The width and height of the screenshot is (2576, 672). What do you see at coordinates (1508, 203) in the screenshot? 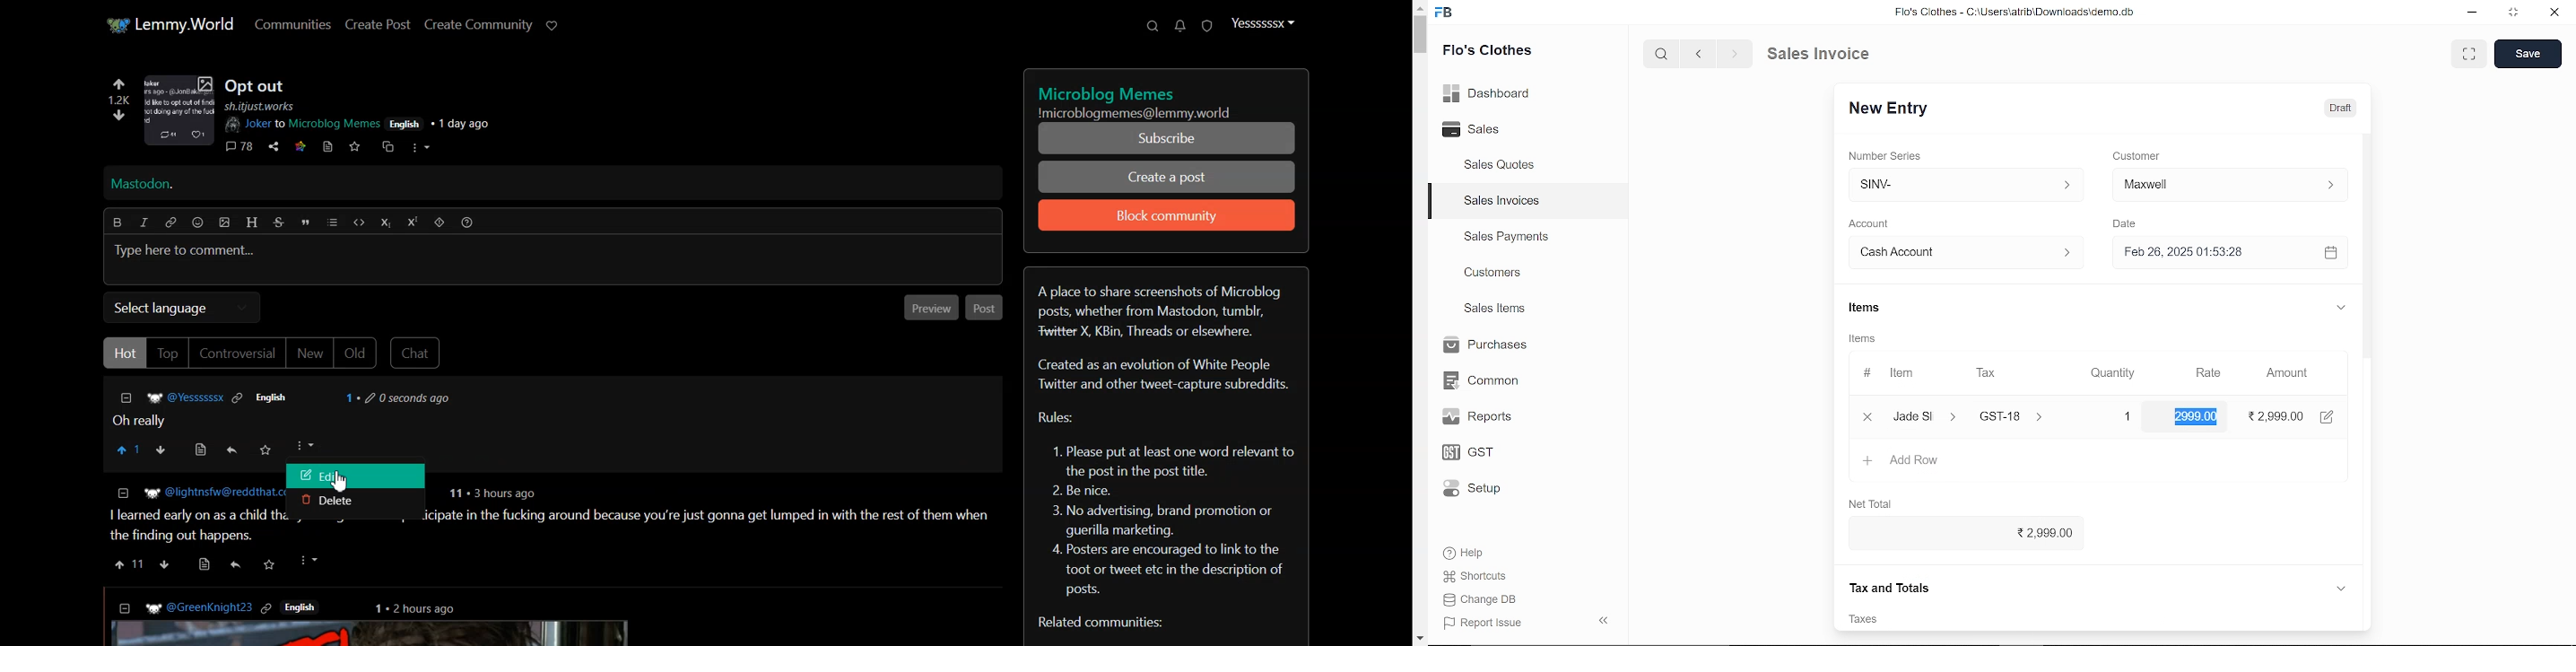
I see `Sales Invoices` at bounding box center [1508, 203].